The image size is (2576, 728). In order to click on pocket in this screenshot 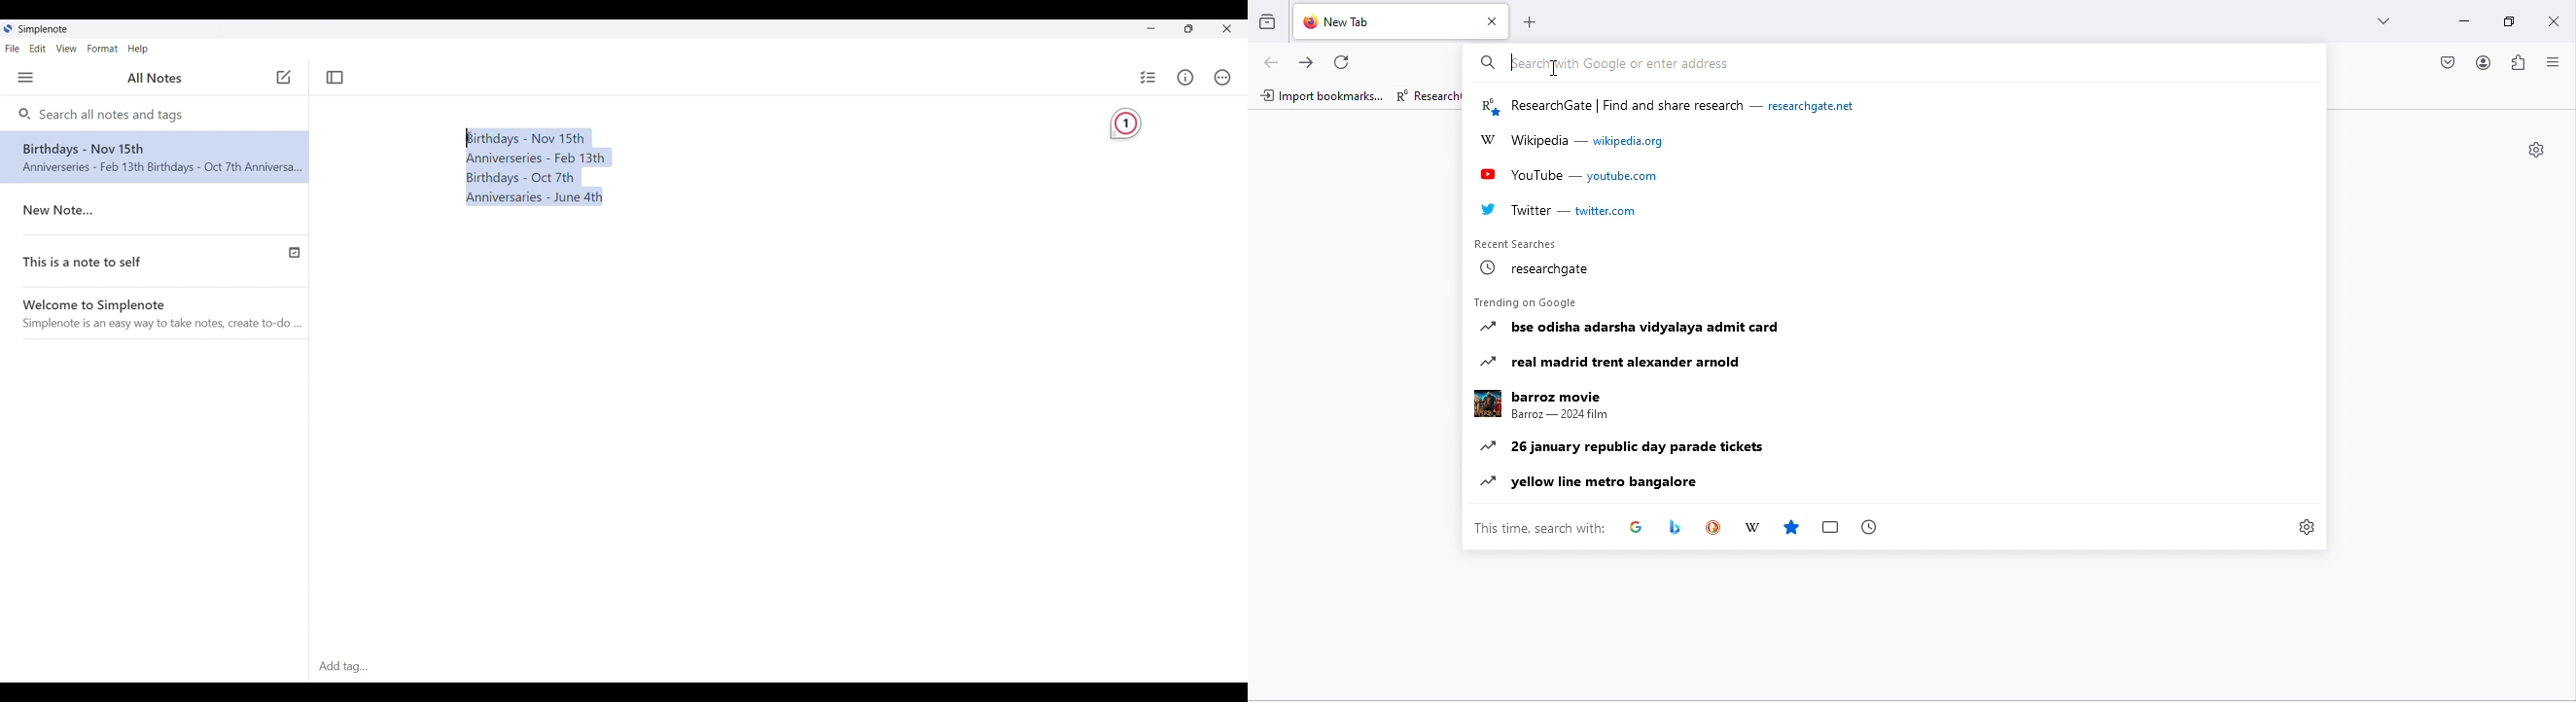, I will do `click(2449, 61)`.